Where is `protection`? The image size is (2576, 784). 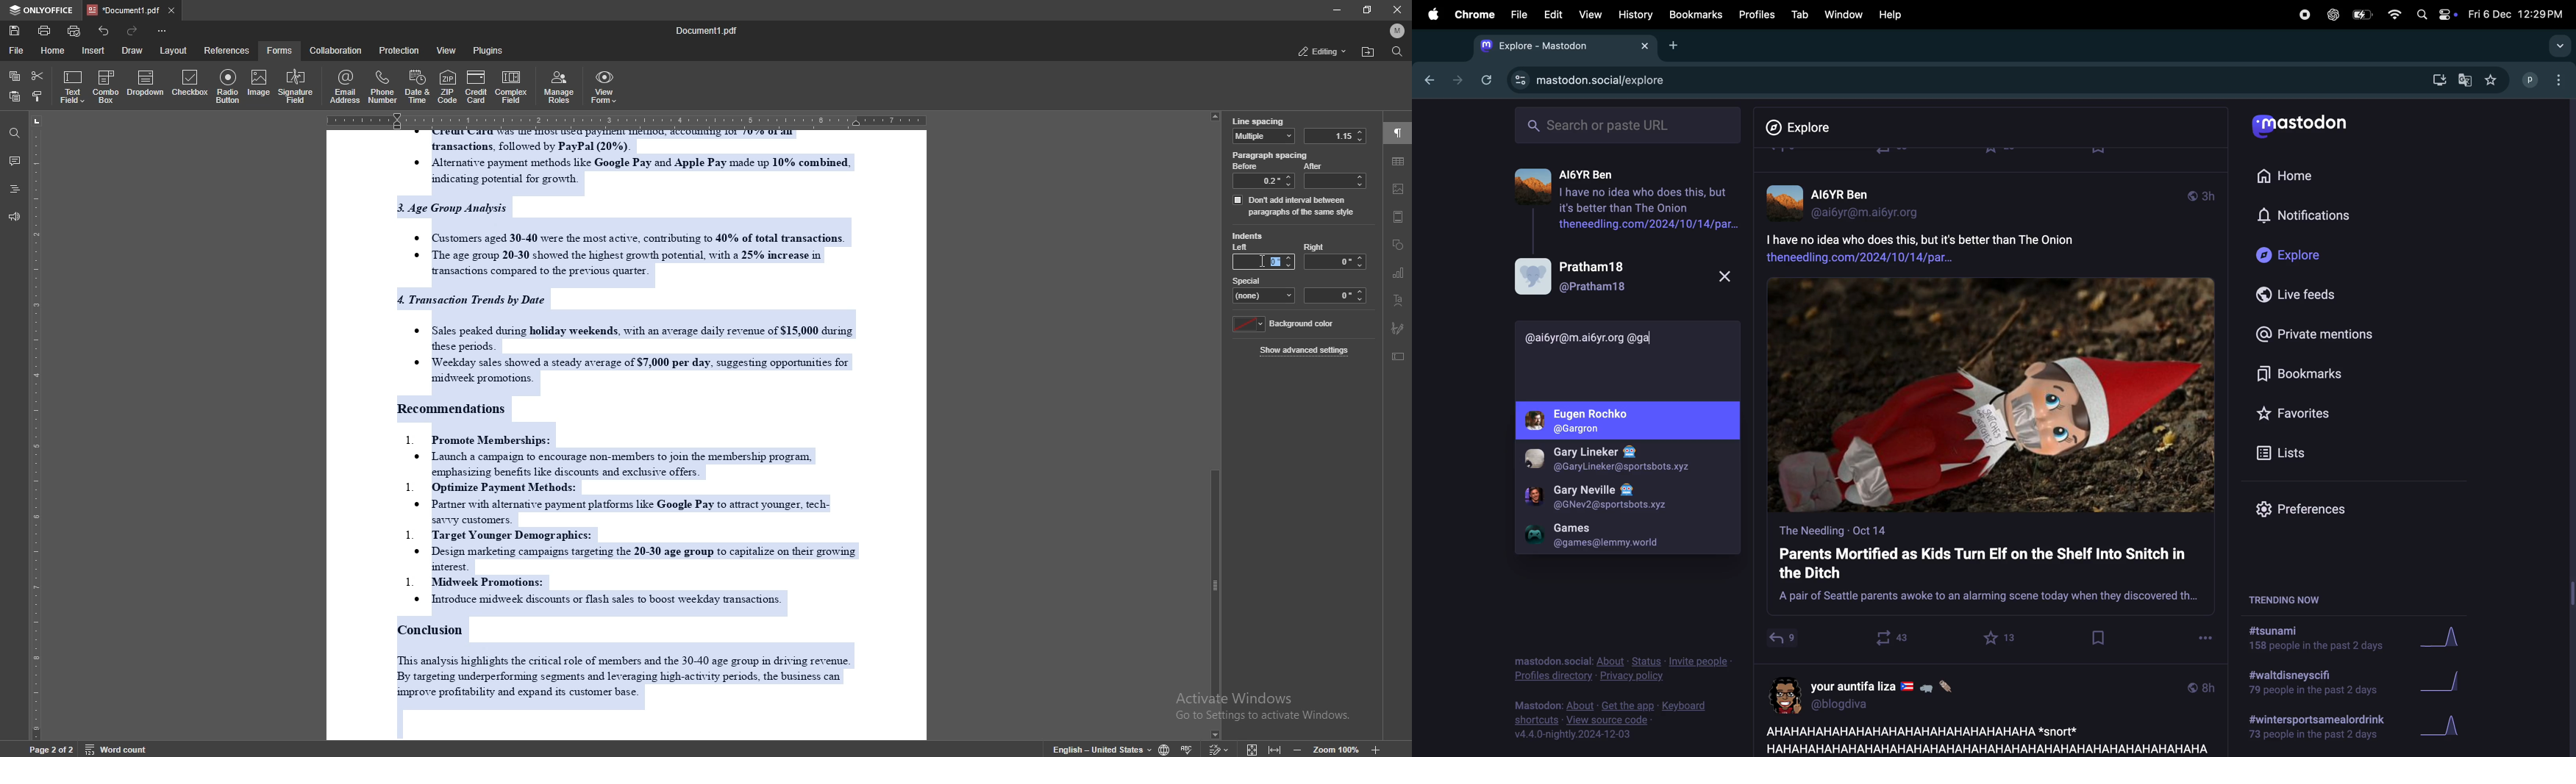
protection is located at coordinates (401, 50).